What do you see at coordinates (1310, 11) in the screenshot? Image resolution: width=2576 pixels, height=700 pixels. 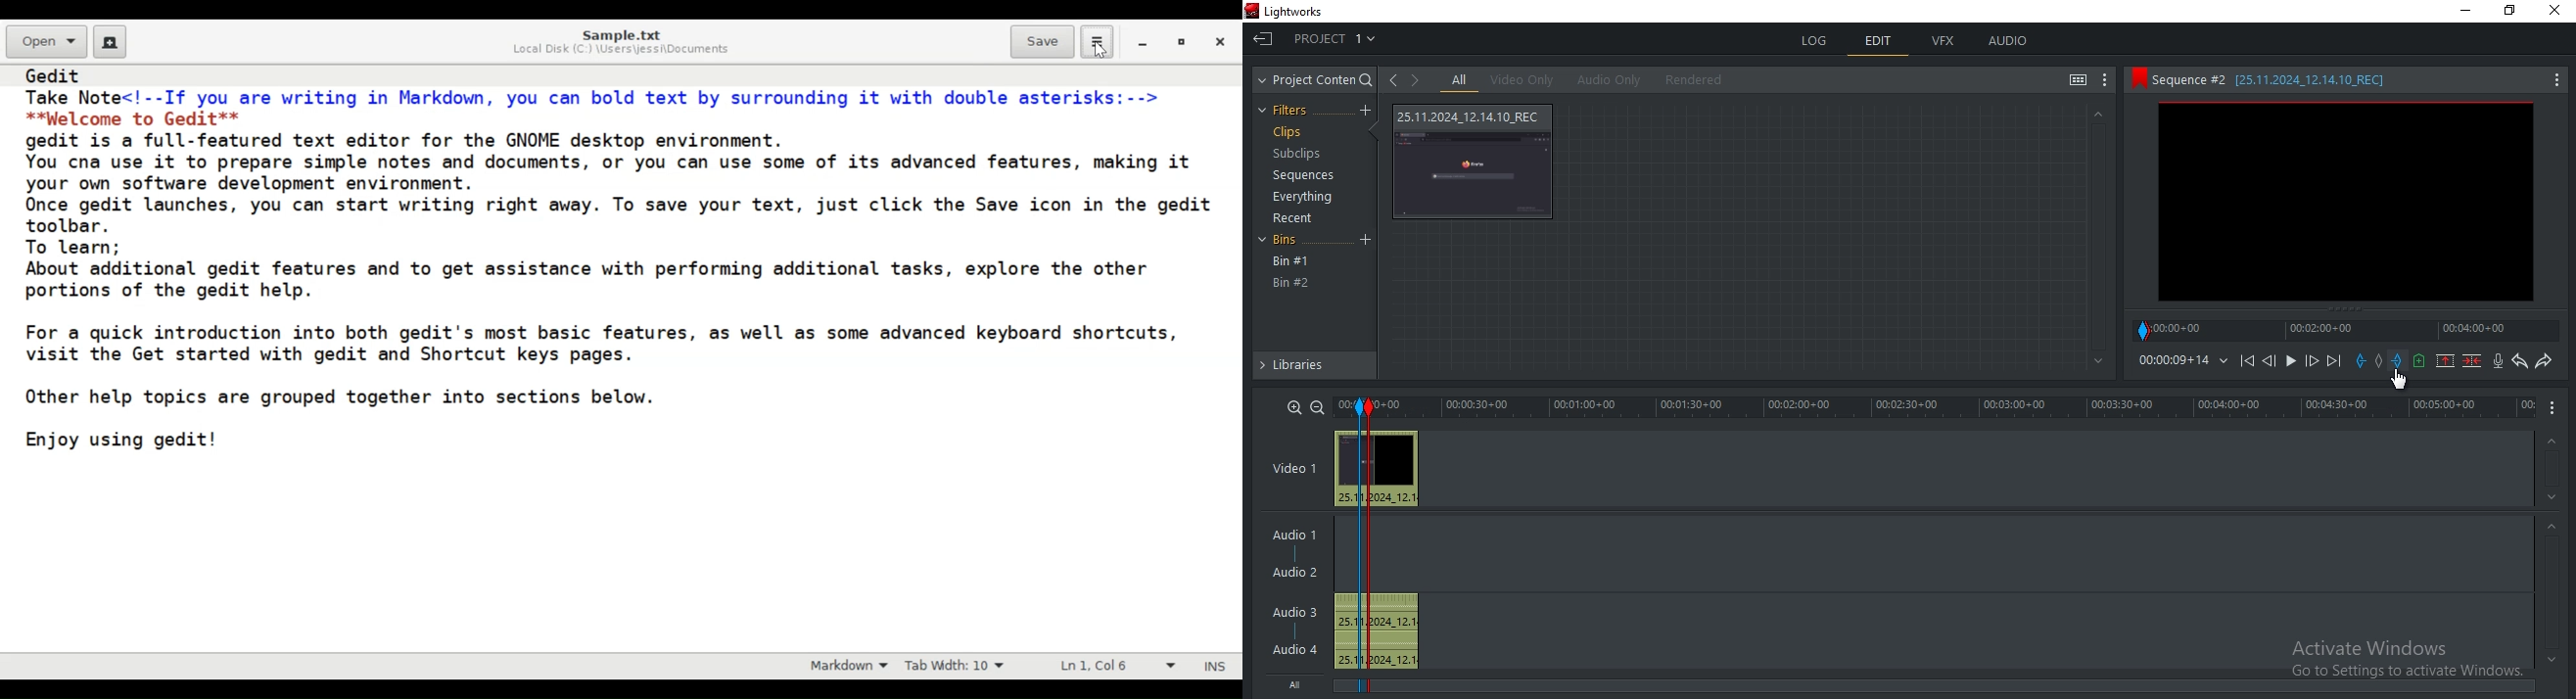 I see `Lightworks` at bounding box center [1310, 11].